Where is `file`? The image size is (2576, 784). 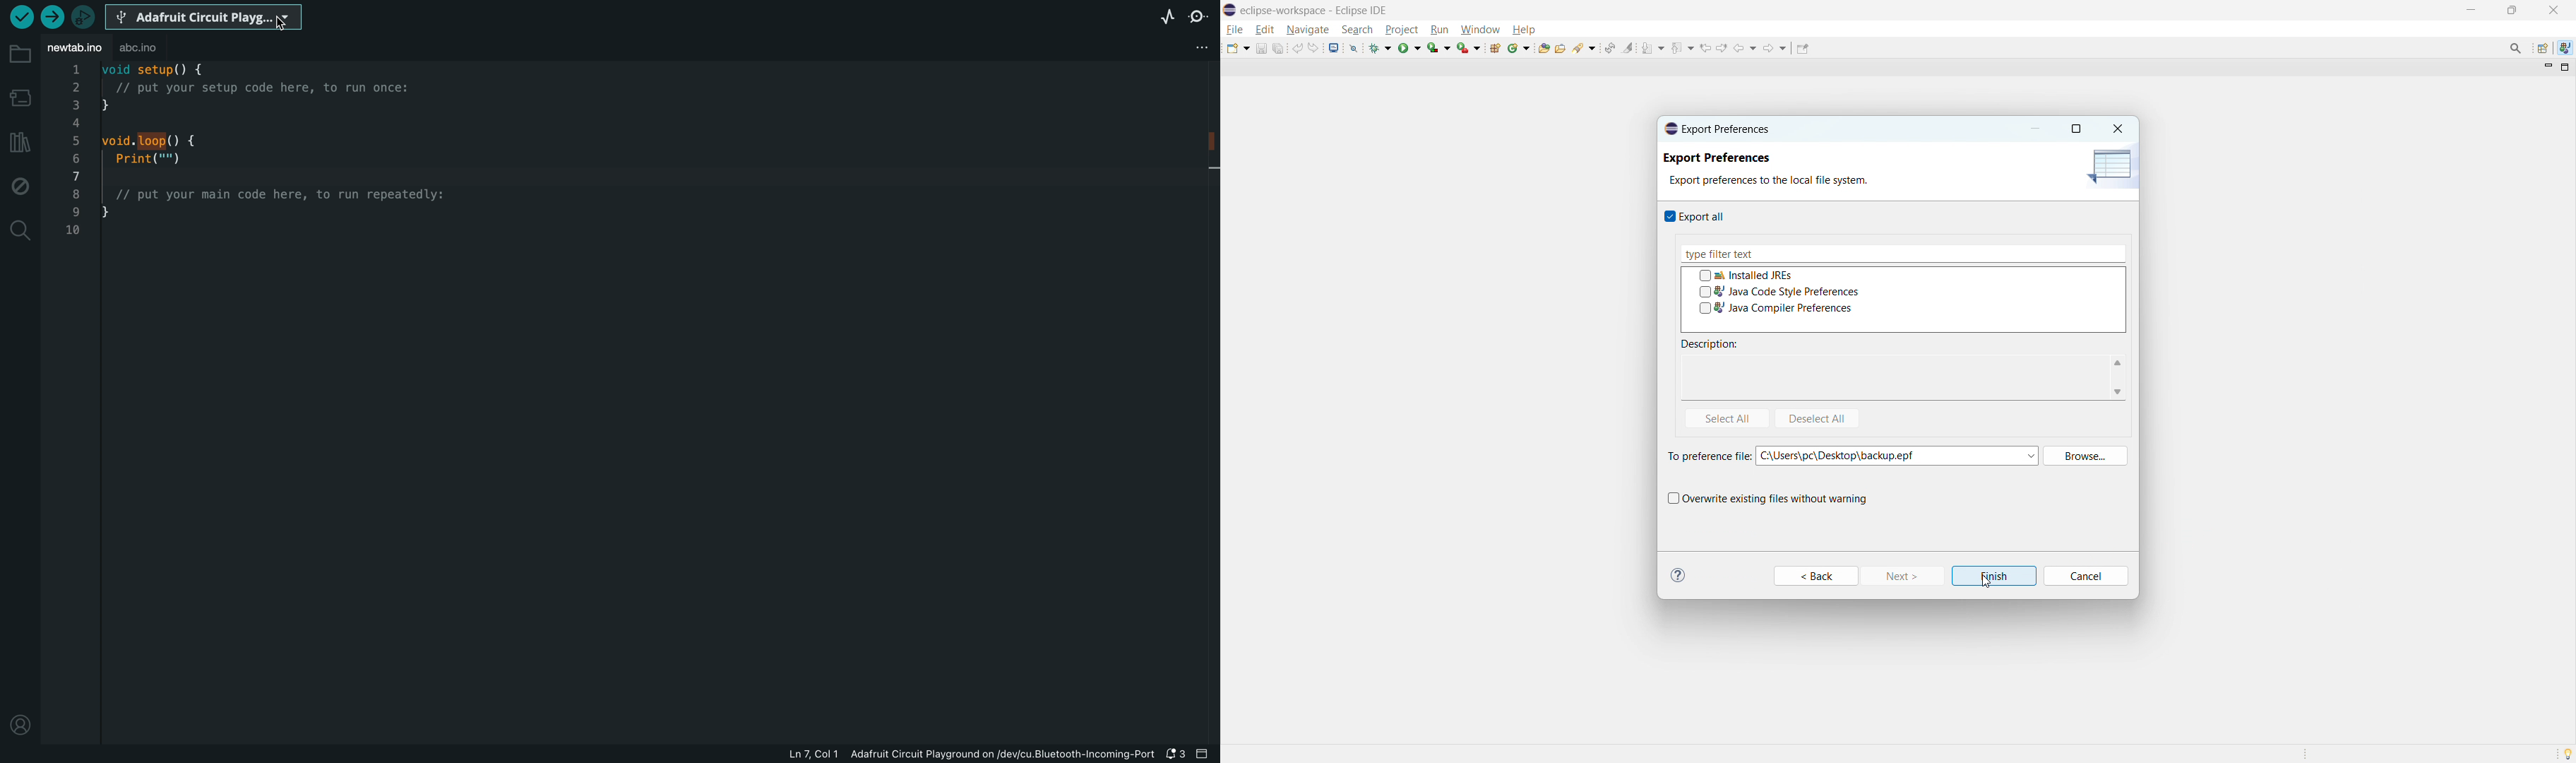 file is located at coordinates (1236, 30).